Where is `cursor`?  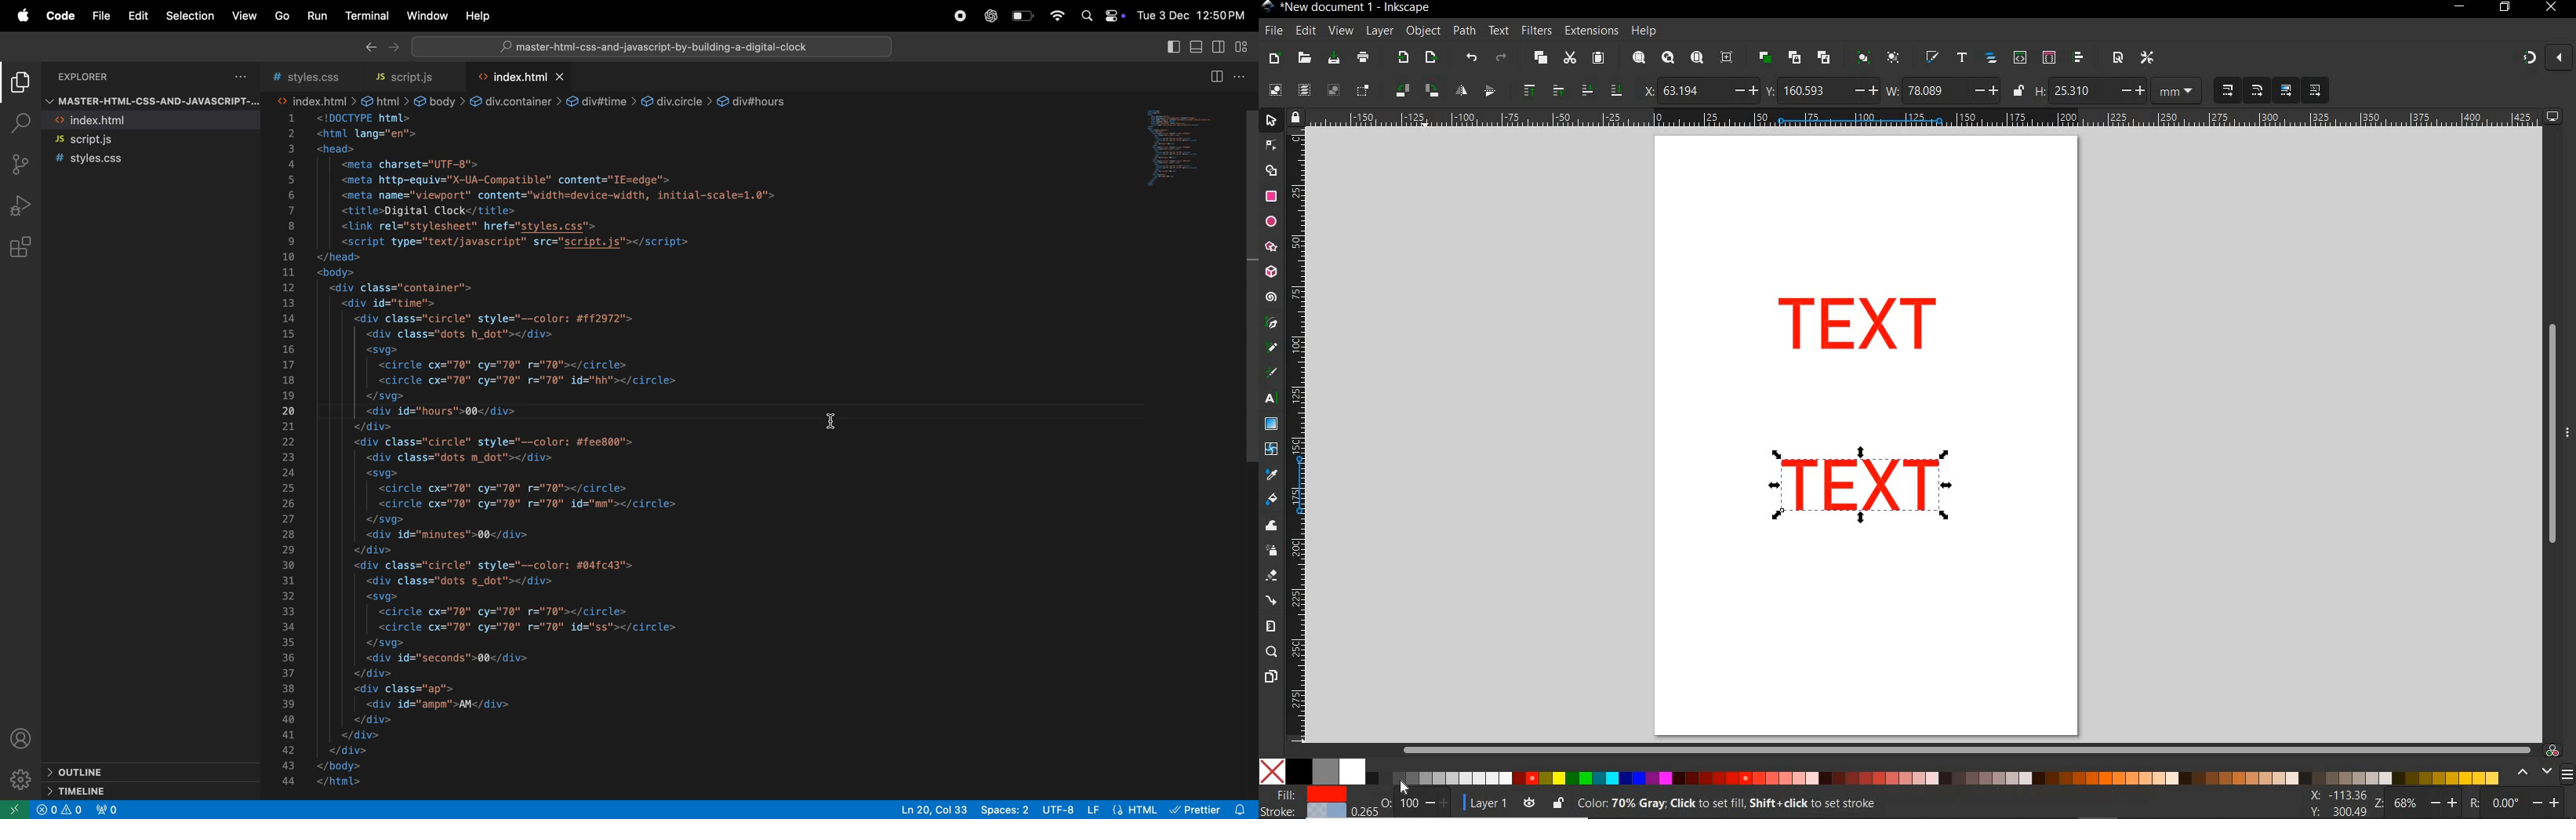 cursor is located at coordinates (1404, 786).